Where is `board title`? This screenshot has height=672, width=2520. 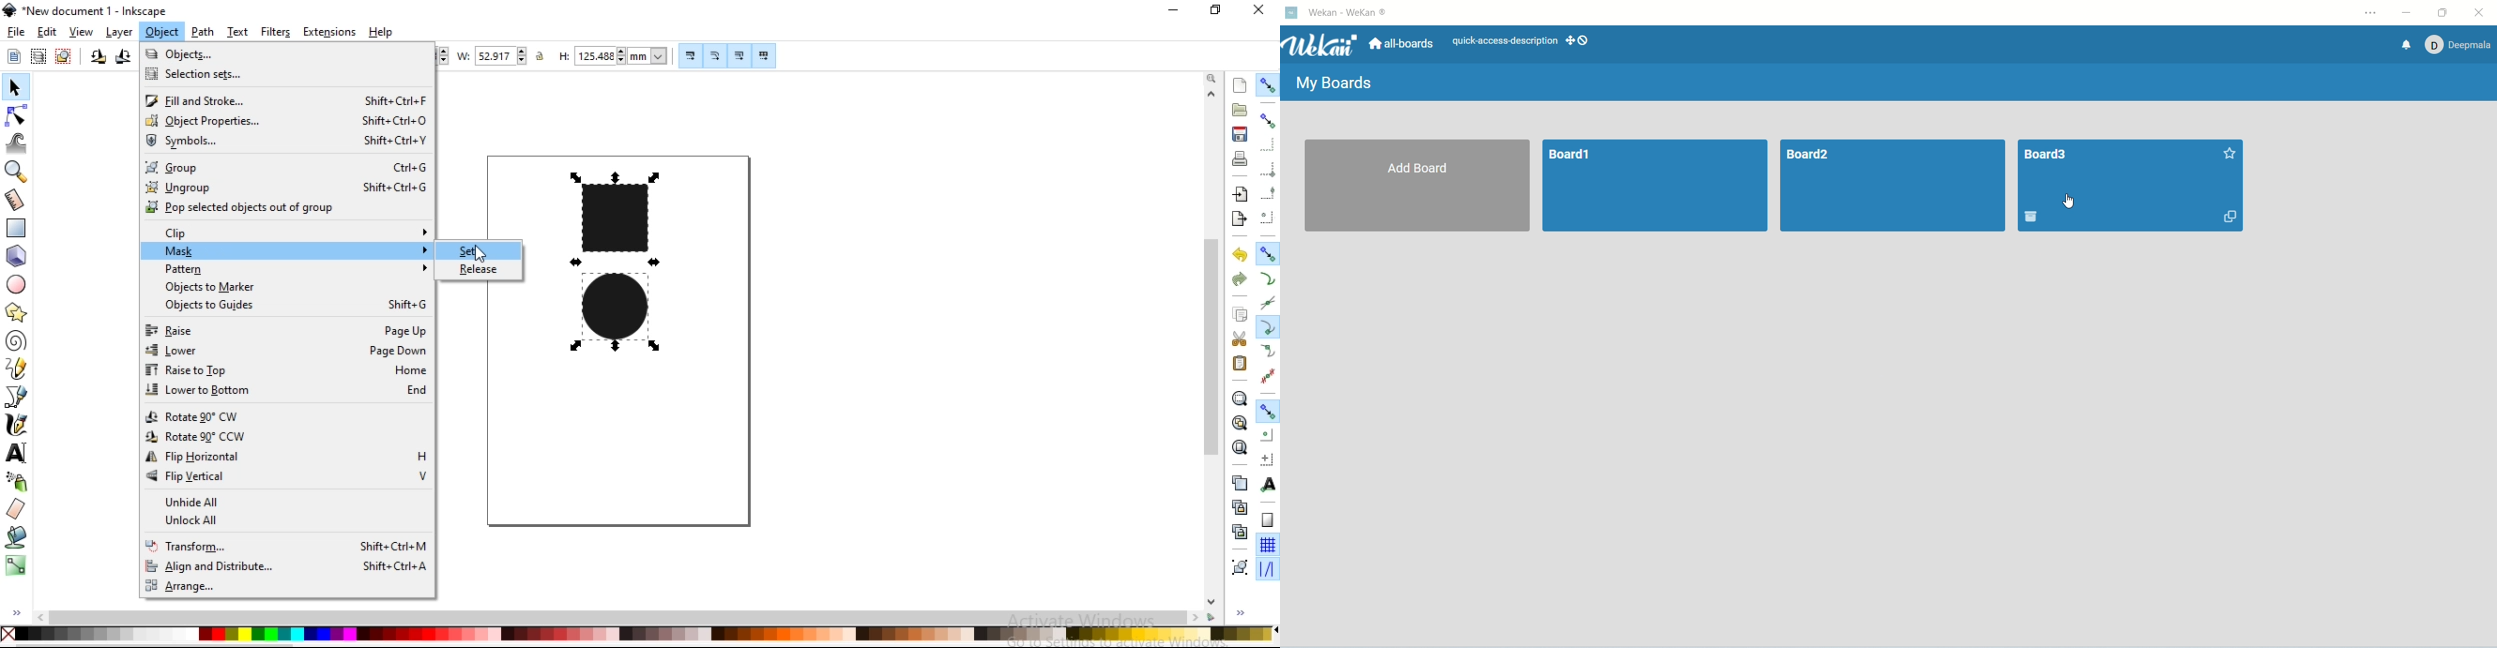
board title is located at coordinates (2043, 154).